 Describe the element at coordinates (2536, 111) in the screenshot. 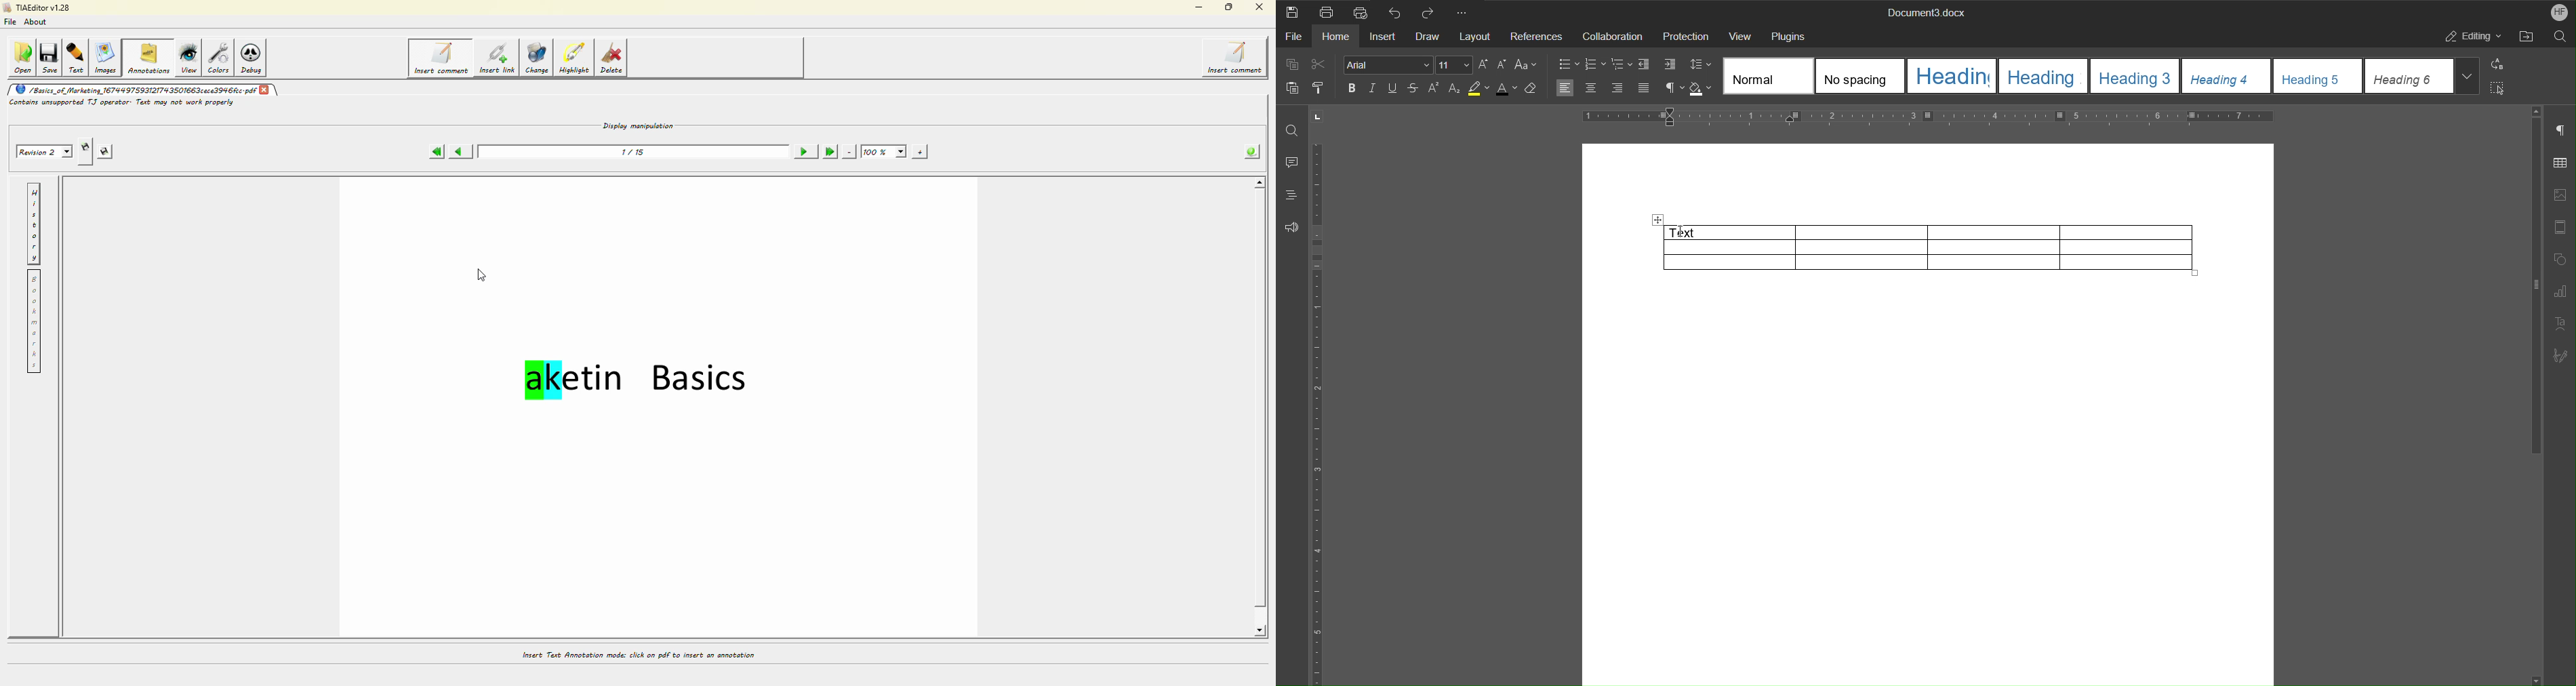

I see `scroll up` at that location.